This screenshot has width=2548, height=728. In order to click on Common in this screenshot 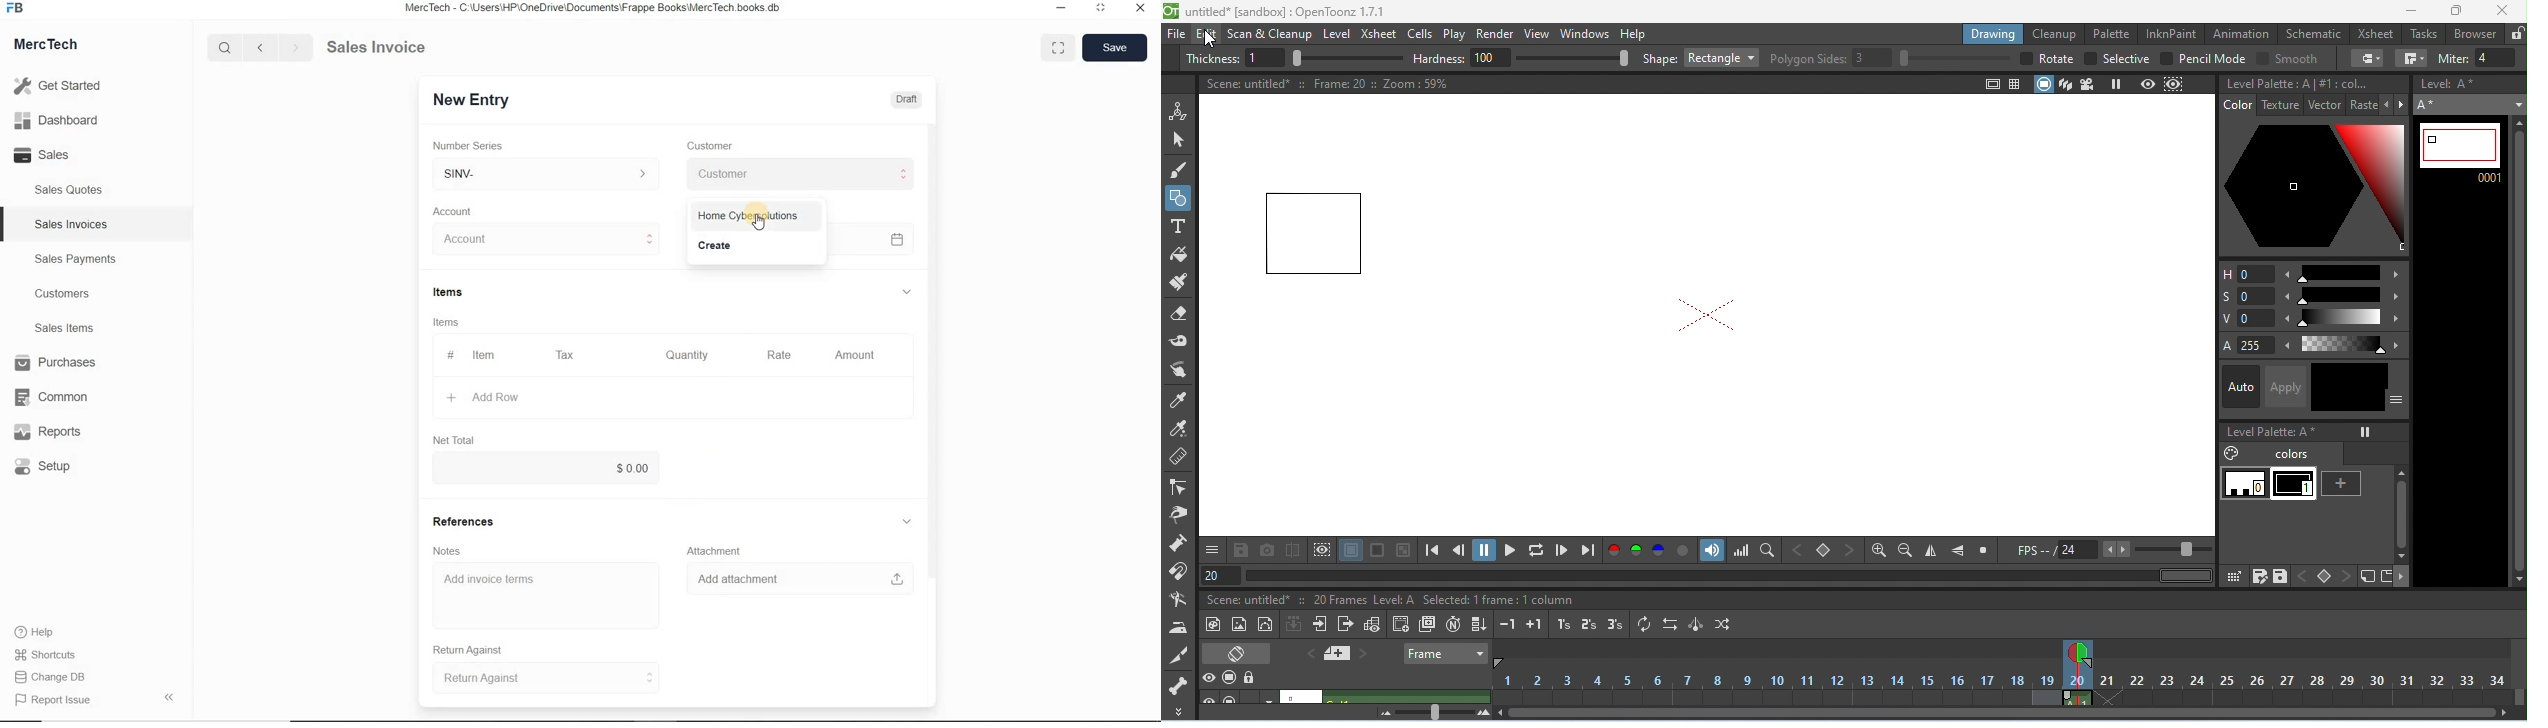, I will do `click(57, 396)`.